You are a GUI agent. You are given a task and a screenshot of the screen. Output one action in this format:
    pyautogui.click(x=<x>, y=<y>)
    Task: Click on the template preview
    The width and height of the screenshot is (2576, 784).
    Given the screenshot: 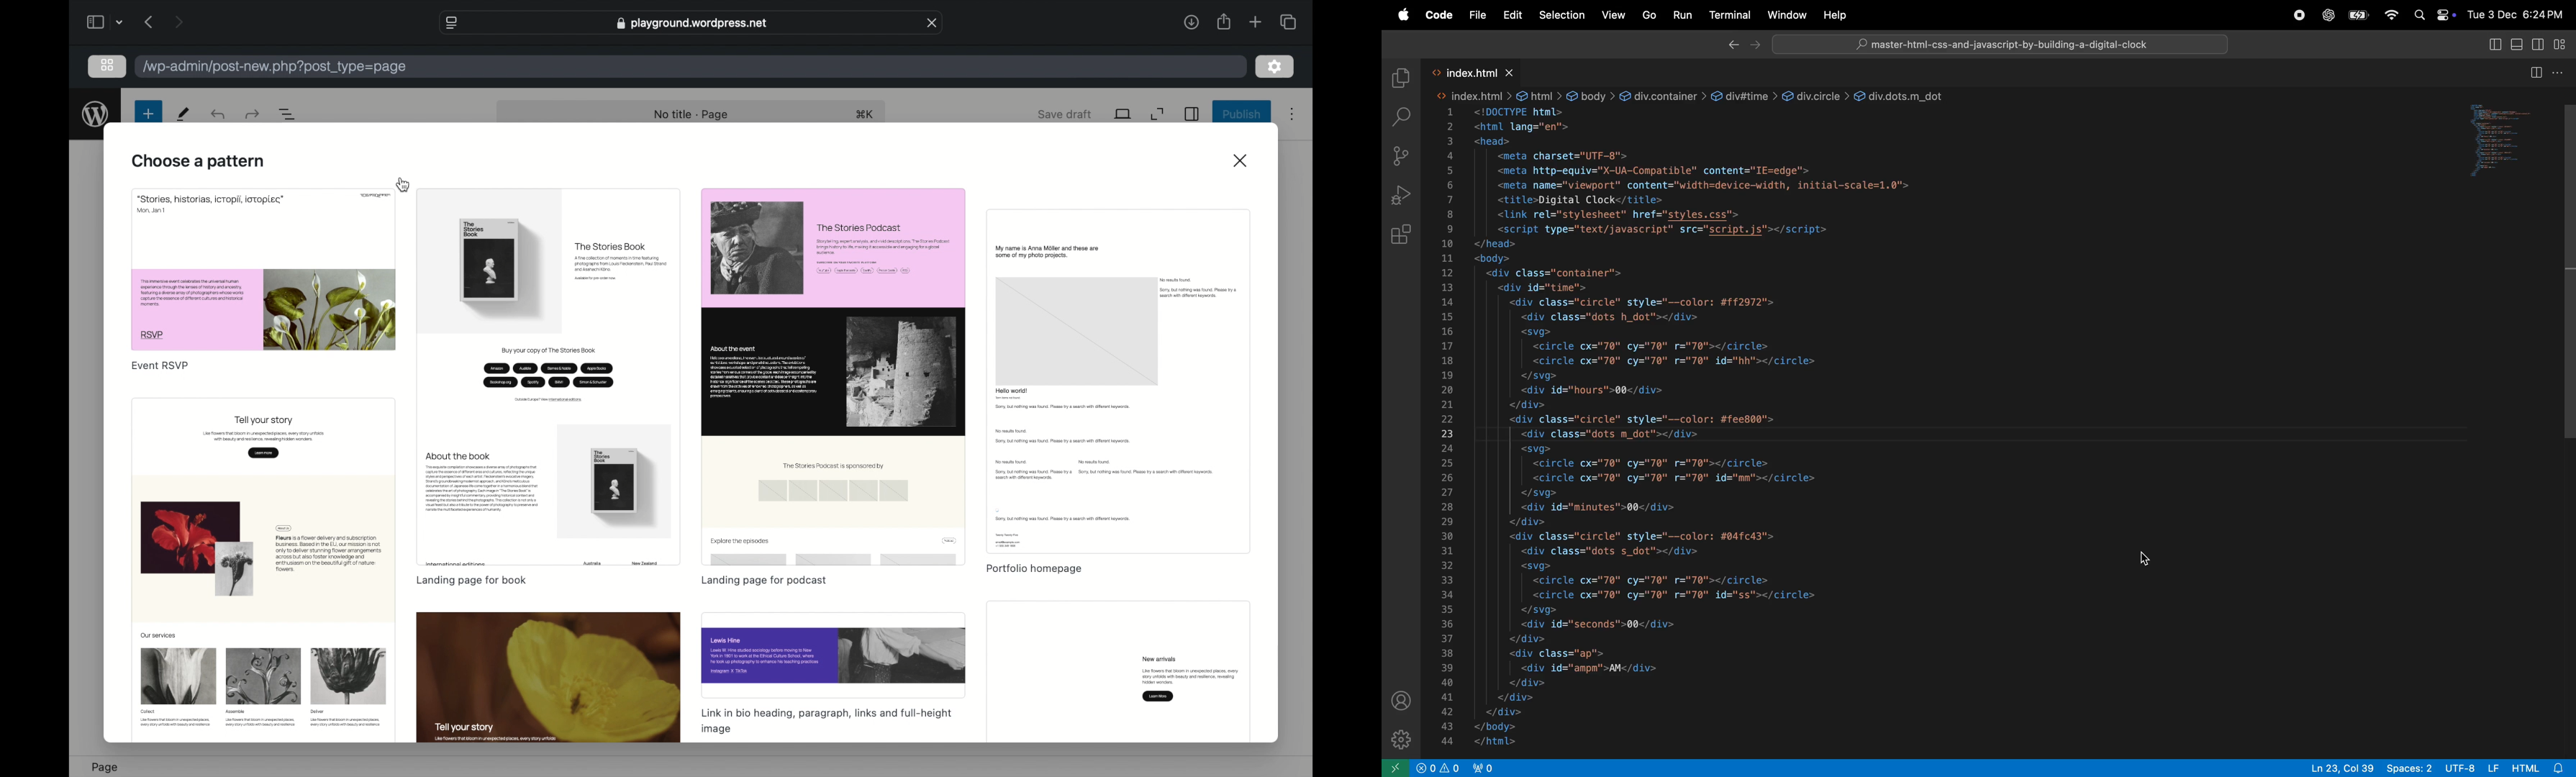 What is the action you would take?
    pyautogui.click(x=265, y=270)
    